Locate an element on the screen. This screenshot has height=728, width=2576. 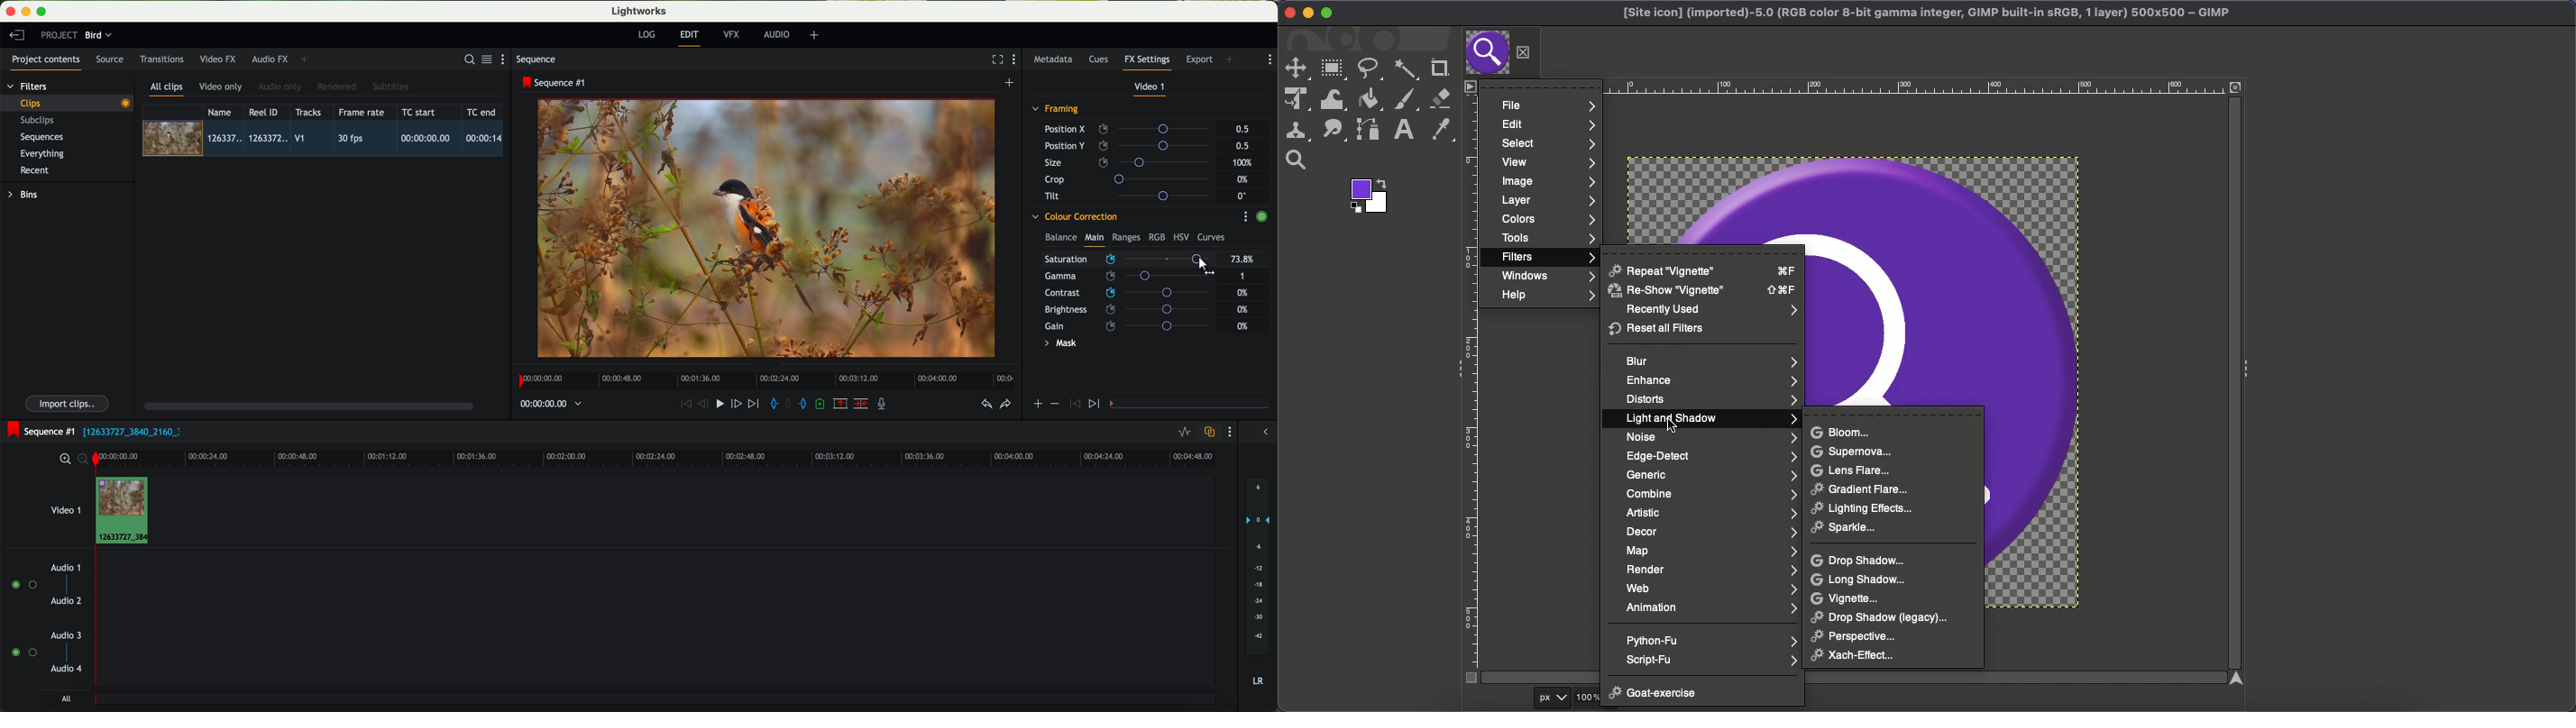
Tools is located at coordinates (1547, 240).